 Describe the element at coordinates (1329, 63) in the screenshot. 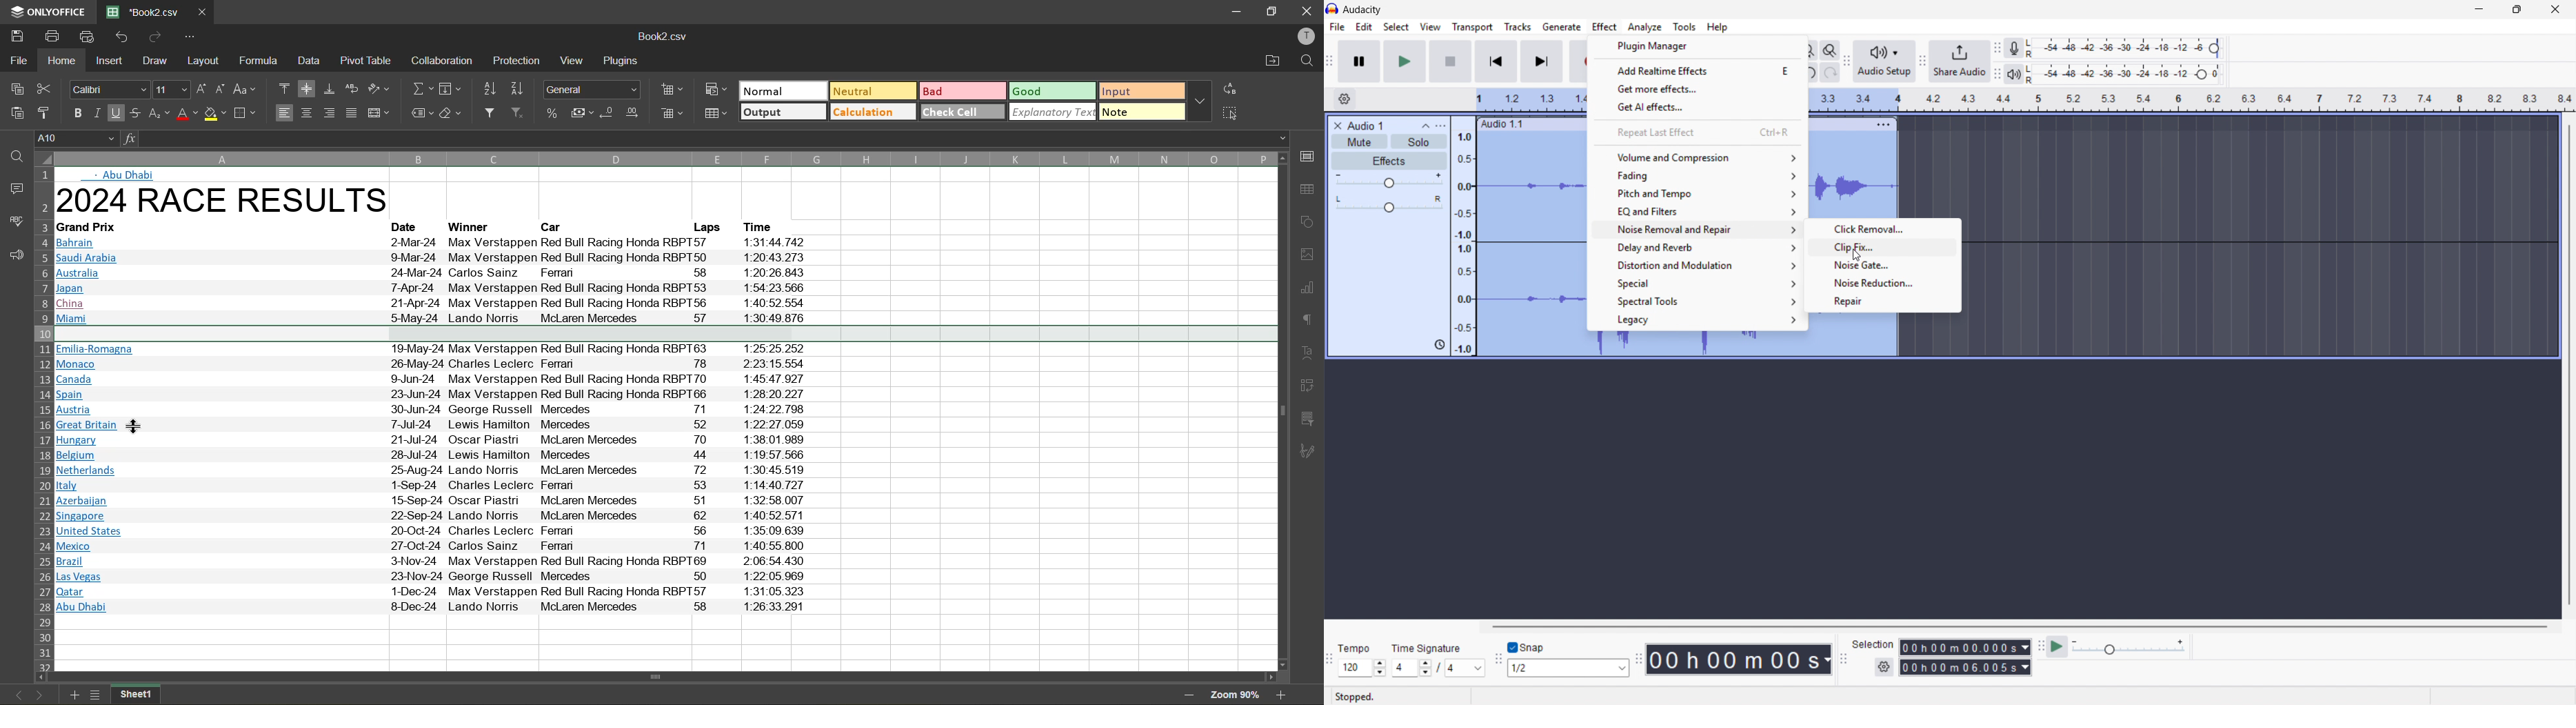

I see `Transport toolbar ` at that location.